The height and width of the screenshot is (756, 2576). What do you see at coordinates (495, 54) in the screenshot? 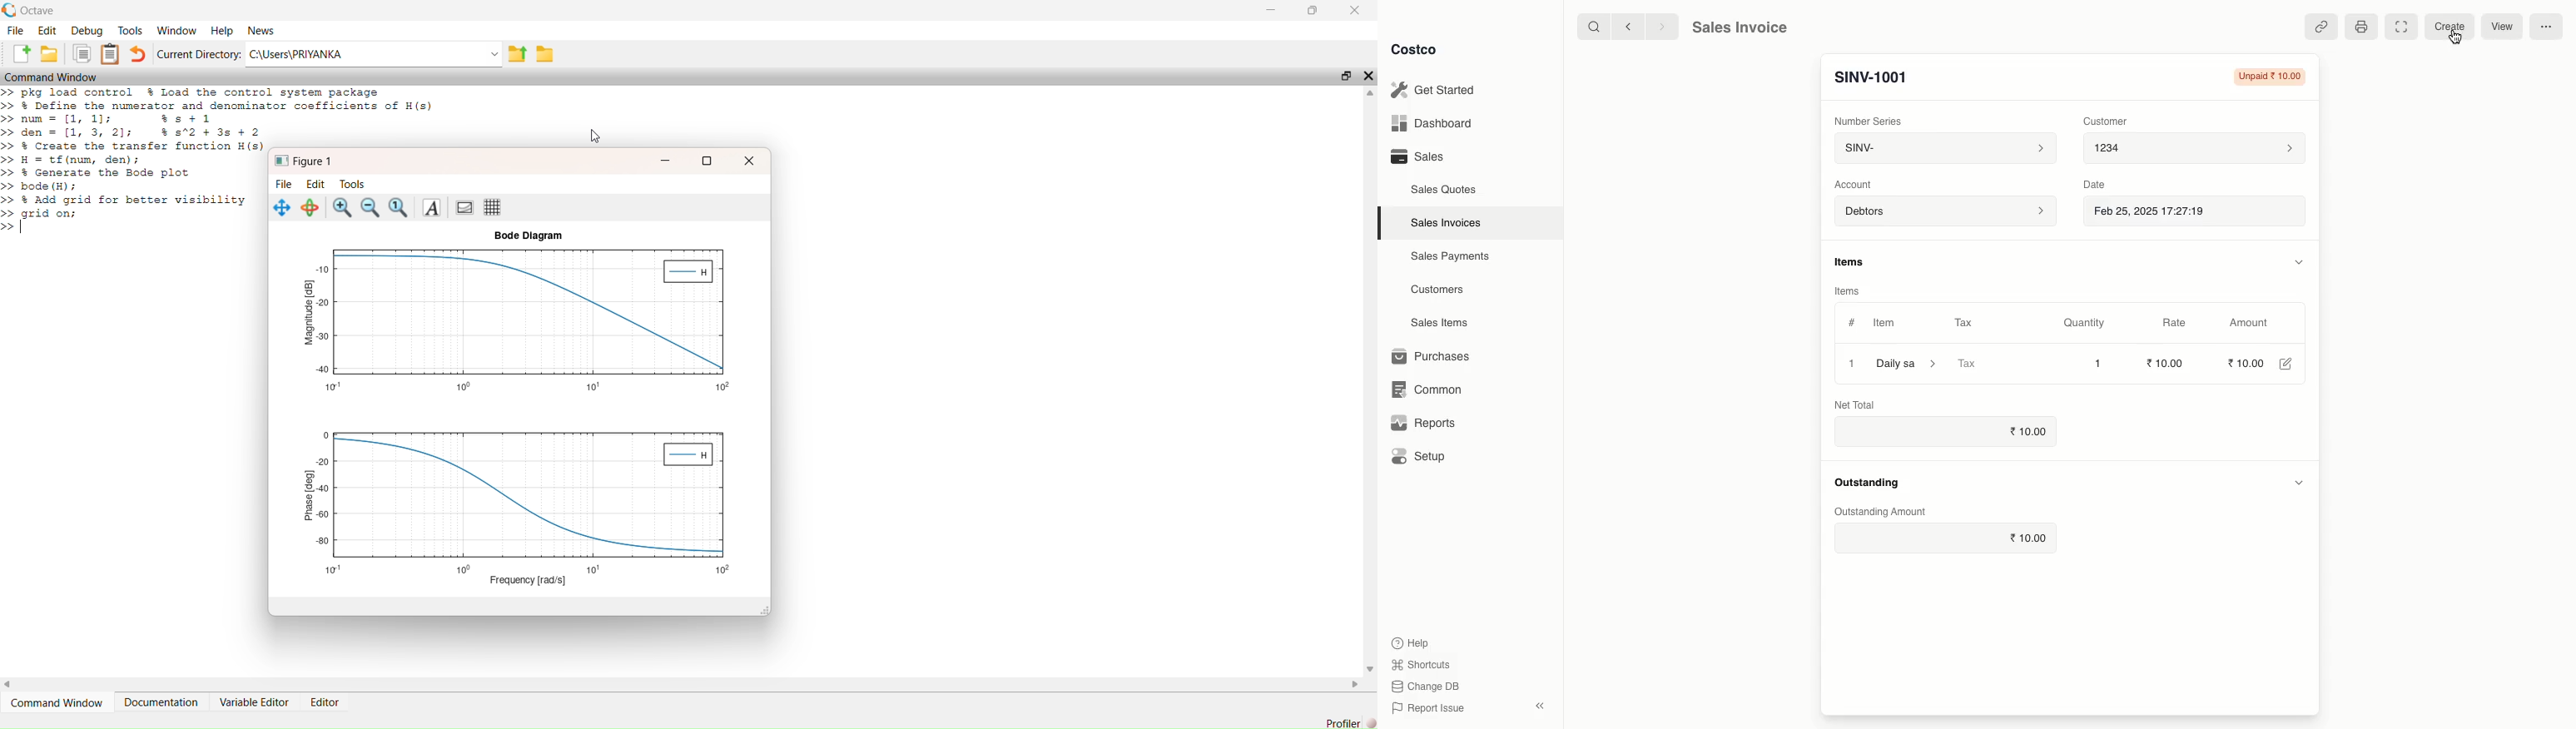
I see `Enter directory name` at bounding box center [495, 54].